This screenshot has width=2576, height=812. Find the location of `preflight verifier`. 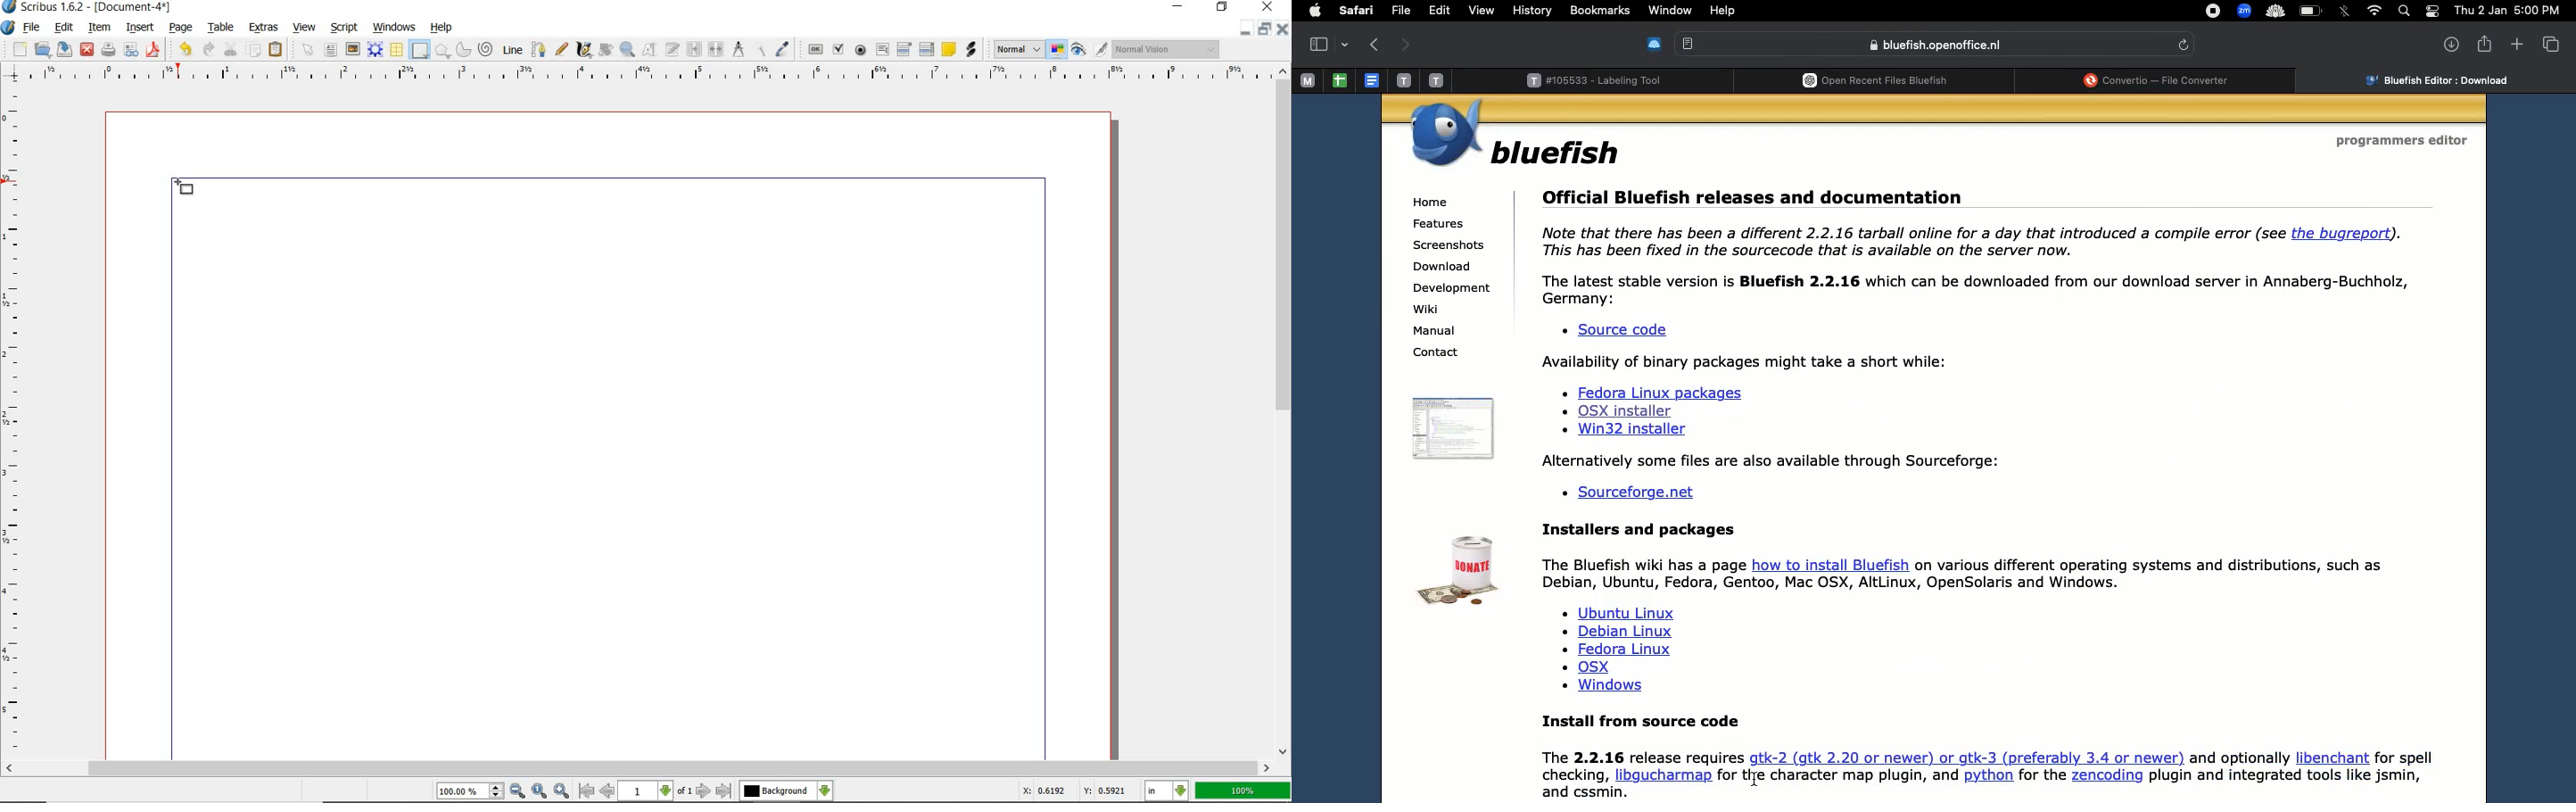

preflight verifier is located at coordinates (131, 50).